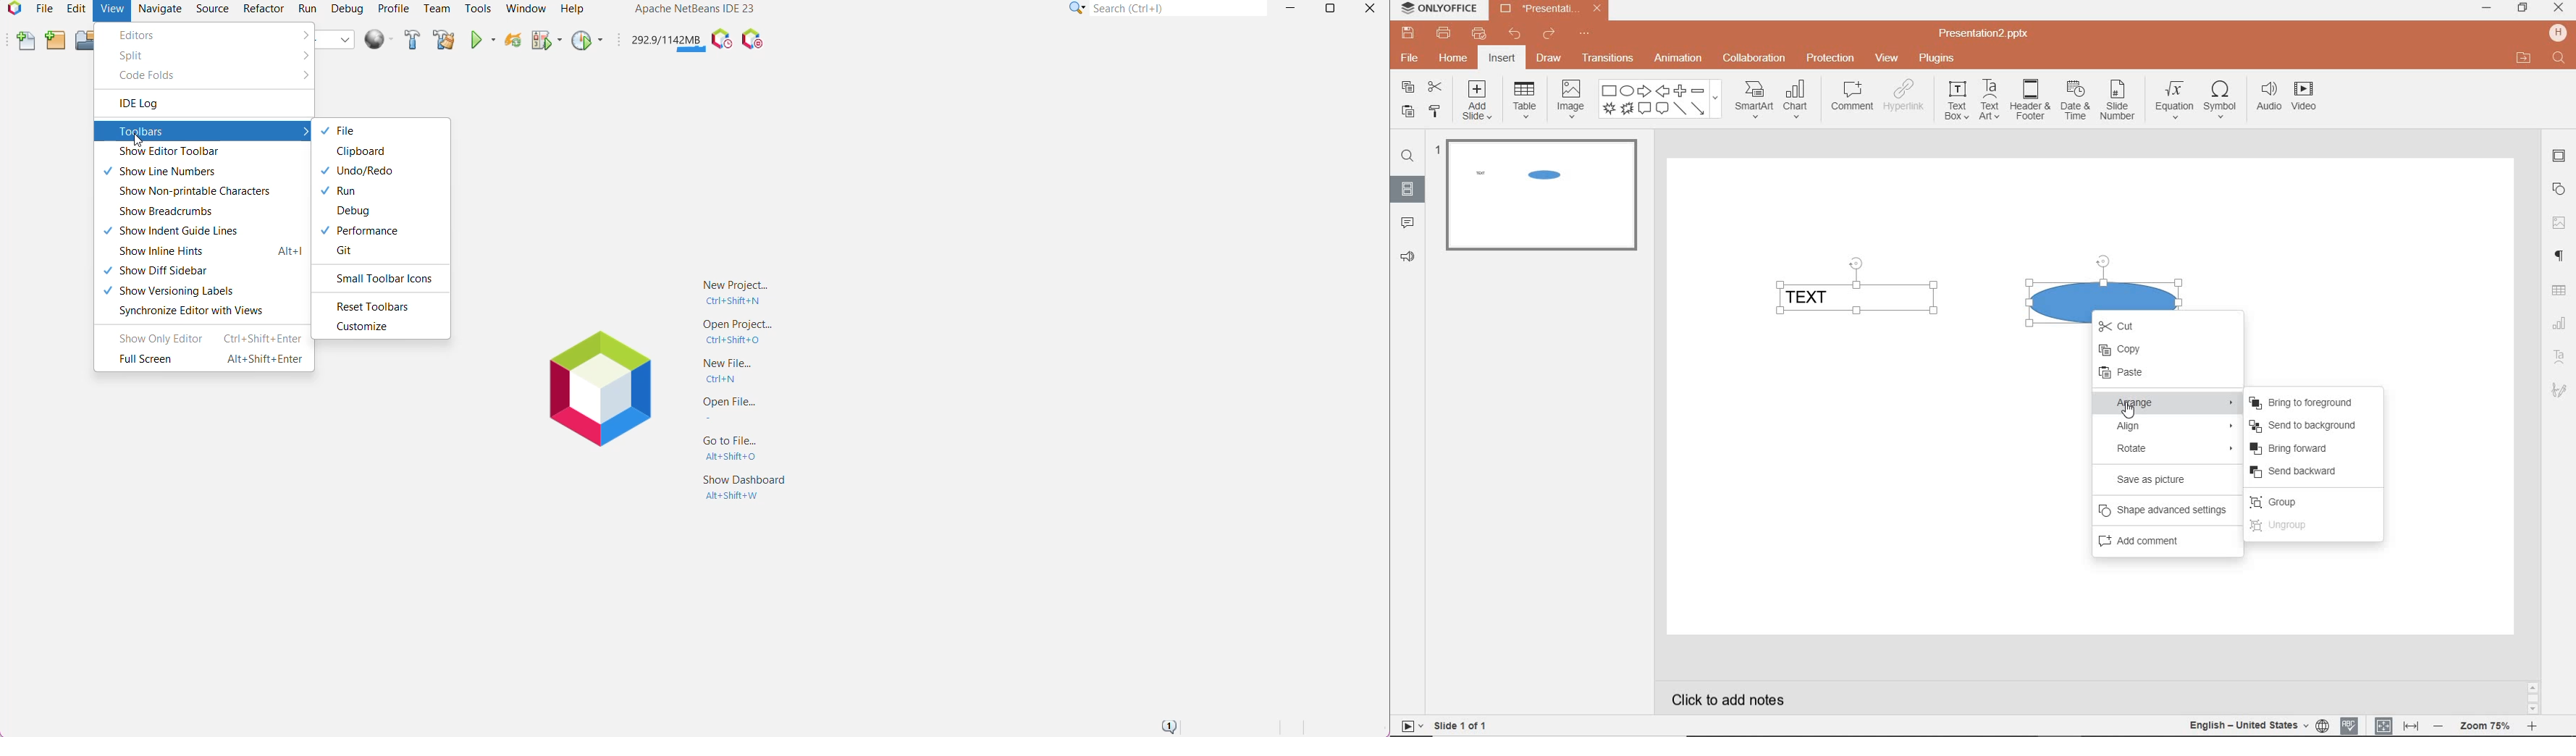 The height and width of the screenshot is (756, 2576). Describe the element at coordinates (1478, 102) in the screenshot. I see `add slide` at that location.